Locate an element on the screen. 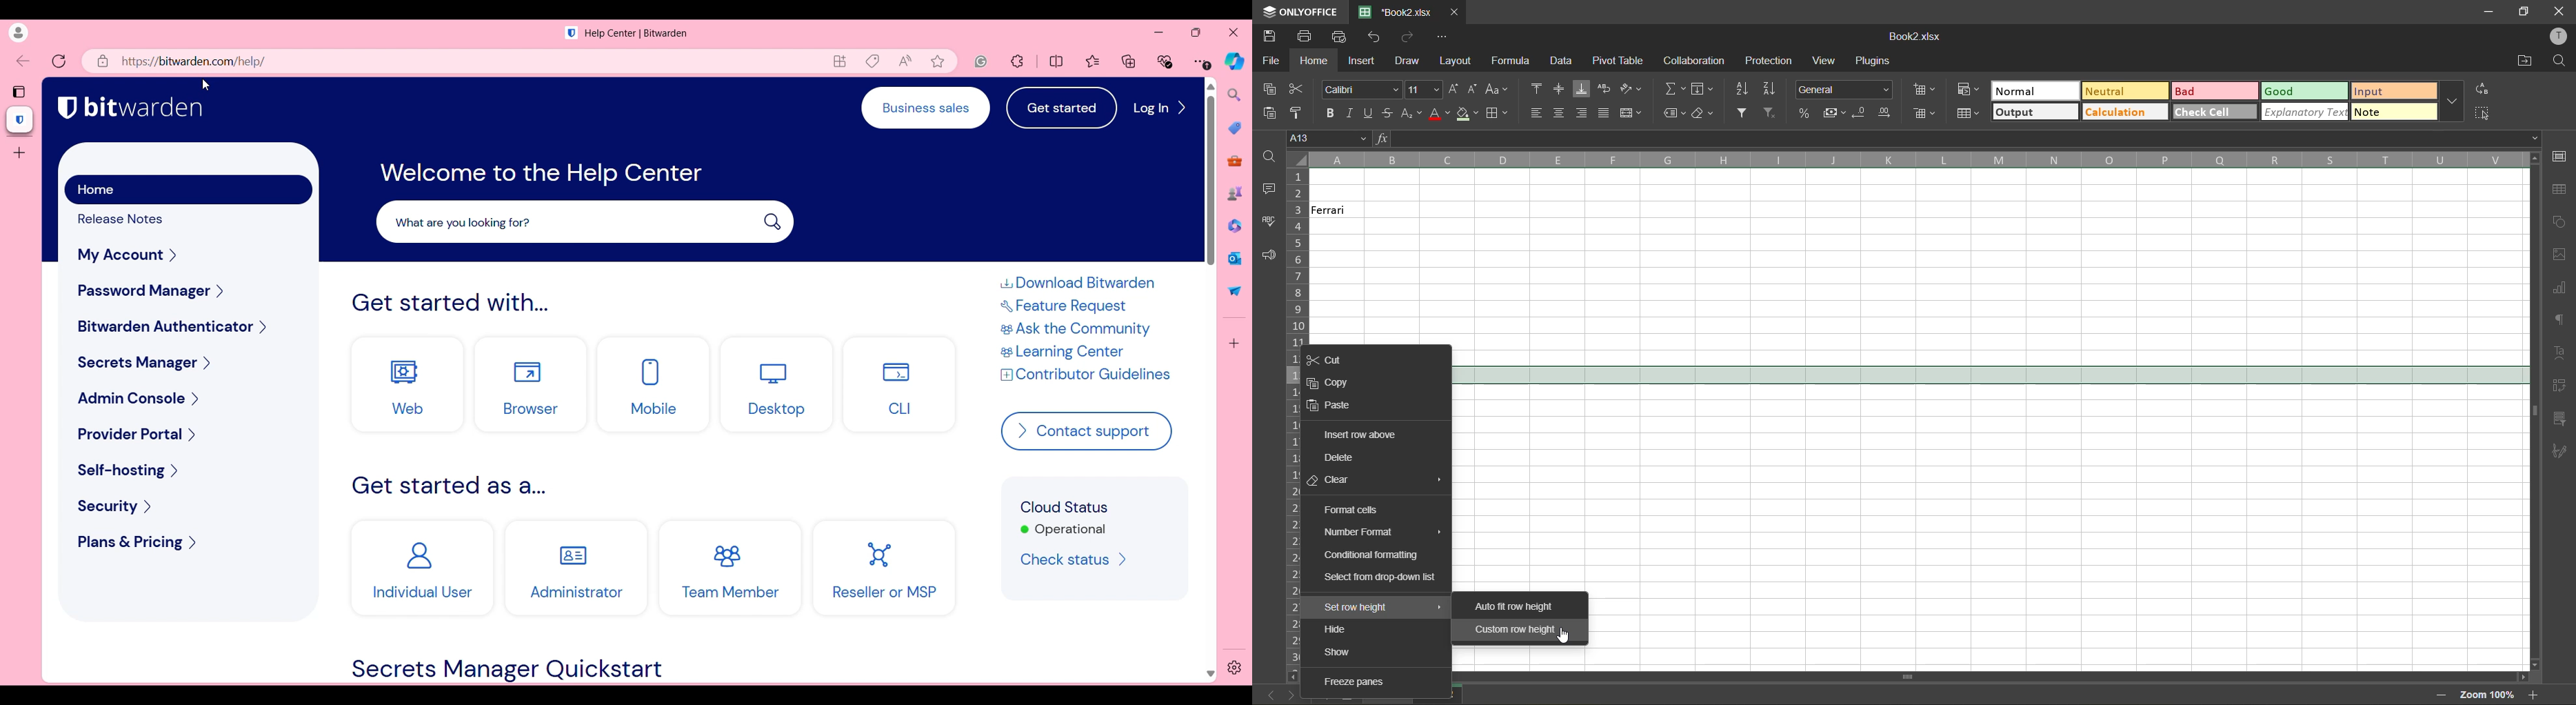 The height and width of the screenshot is (728, 2576). formula bar is located at coordinates (1956, 137).